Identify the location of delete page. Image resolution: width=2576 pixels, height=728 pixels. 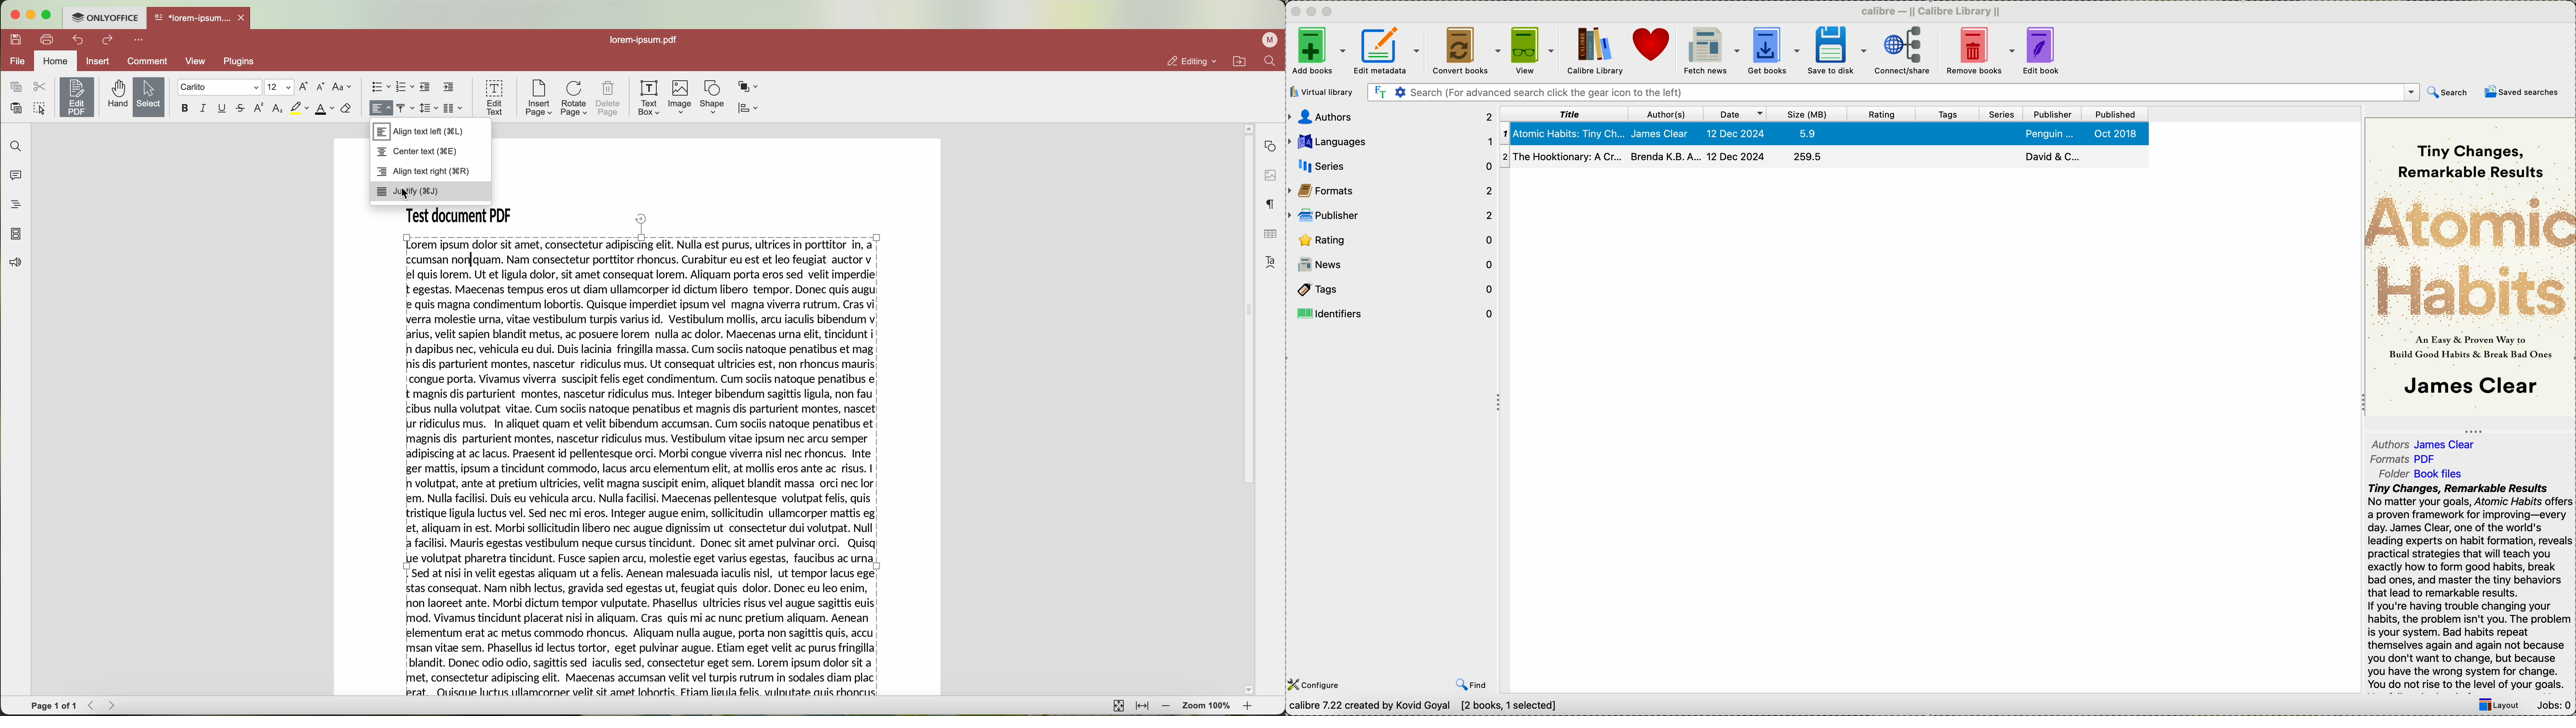
(609, 99).